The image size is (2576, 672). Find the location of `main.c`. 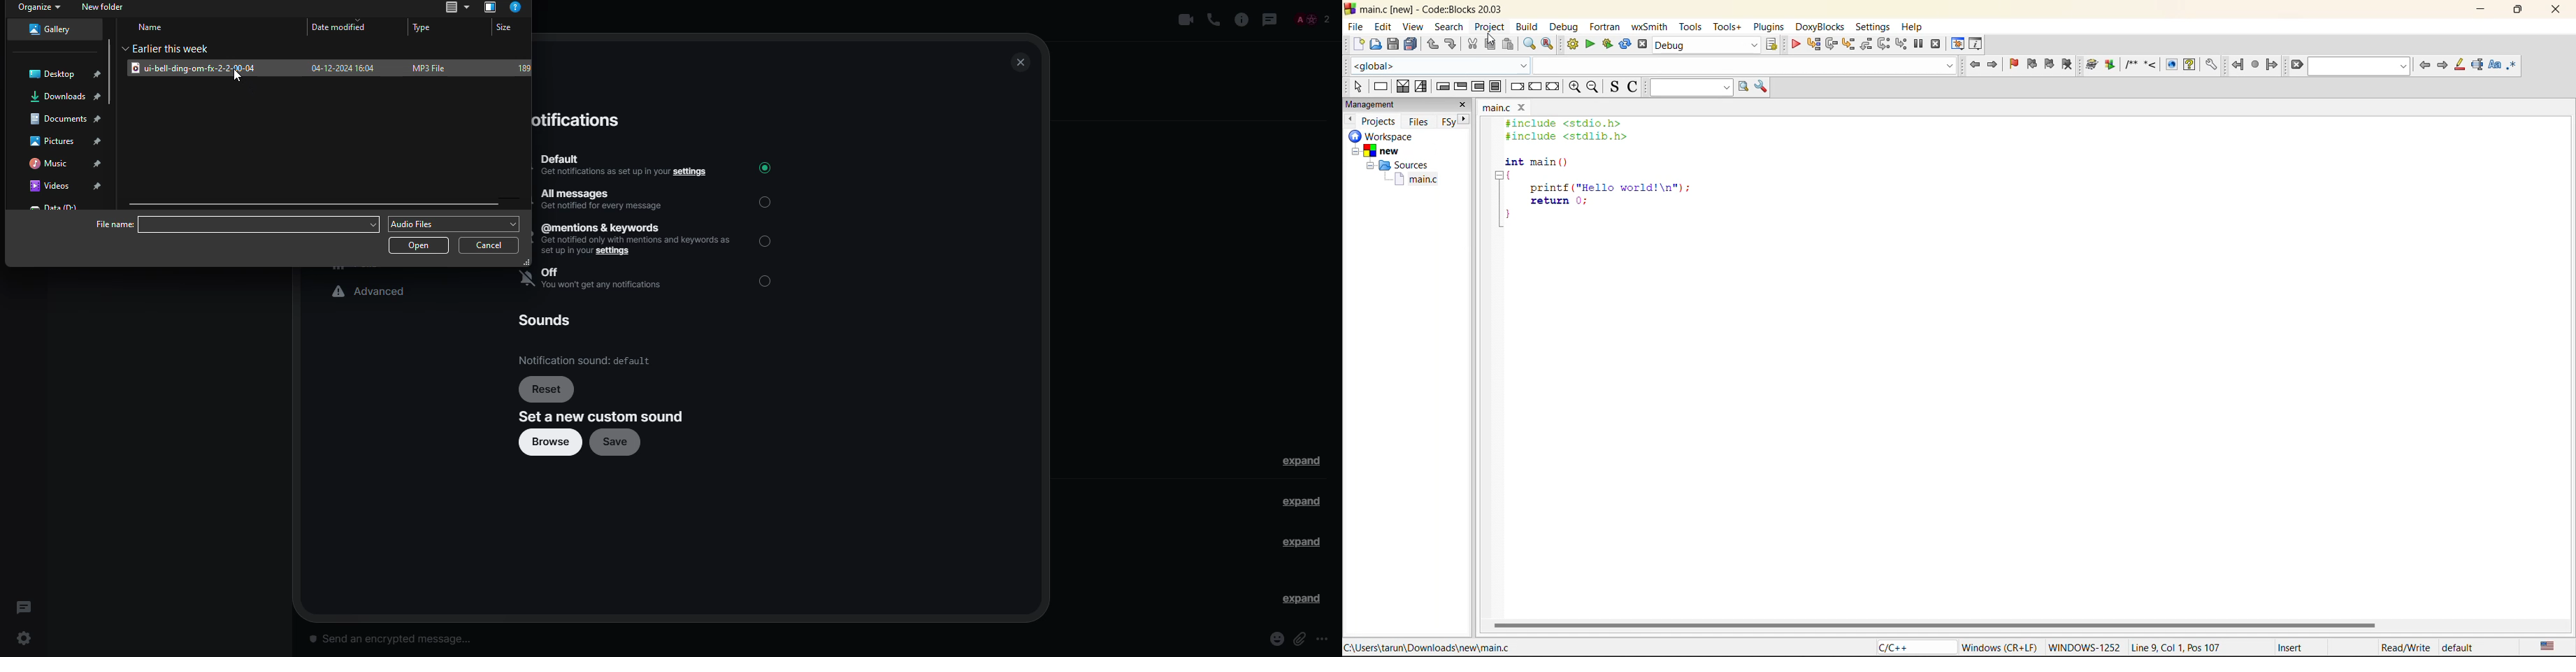

main.c is located at coordinates (1419, 181).